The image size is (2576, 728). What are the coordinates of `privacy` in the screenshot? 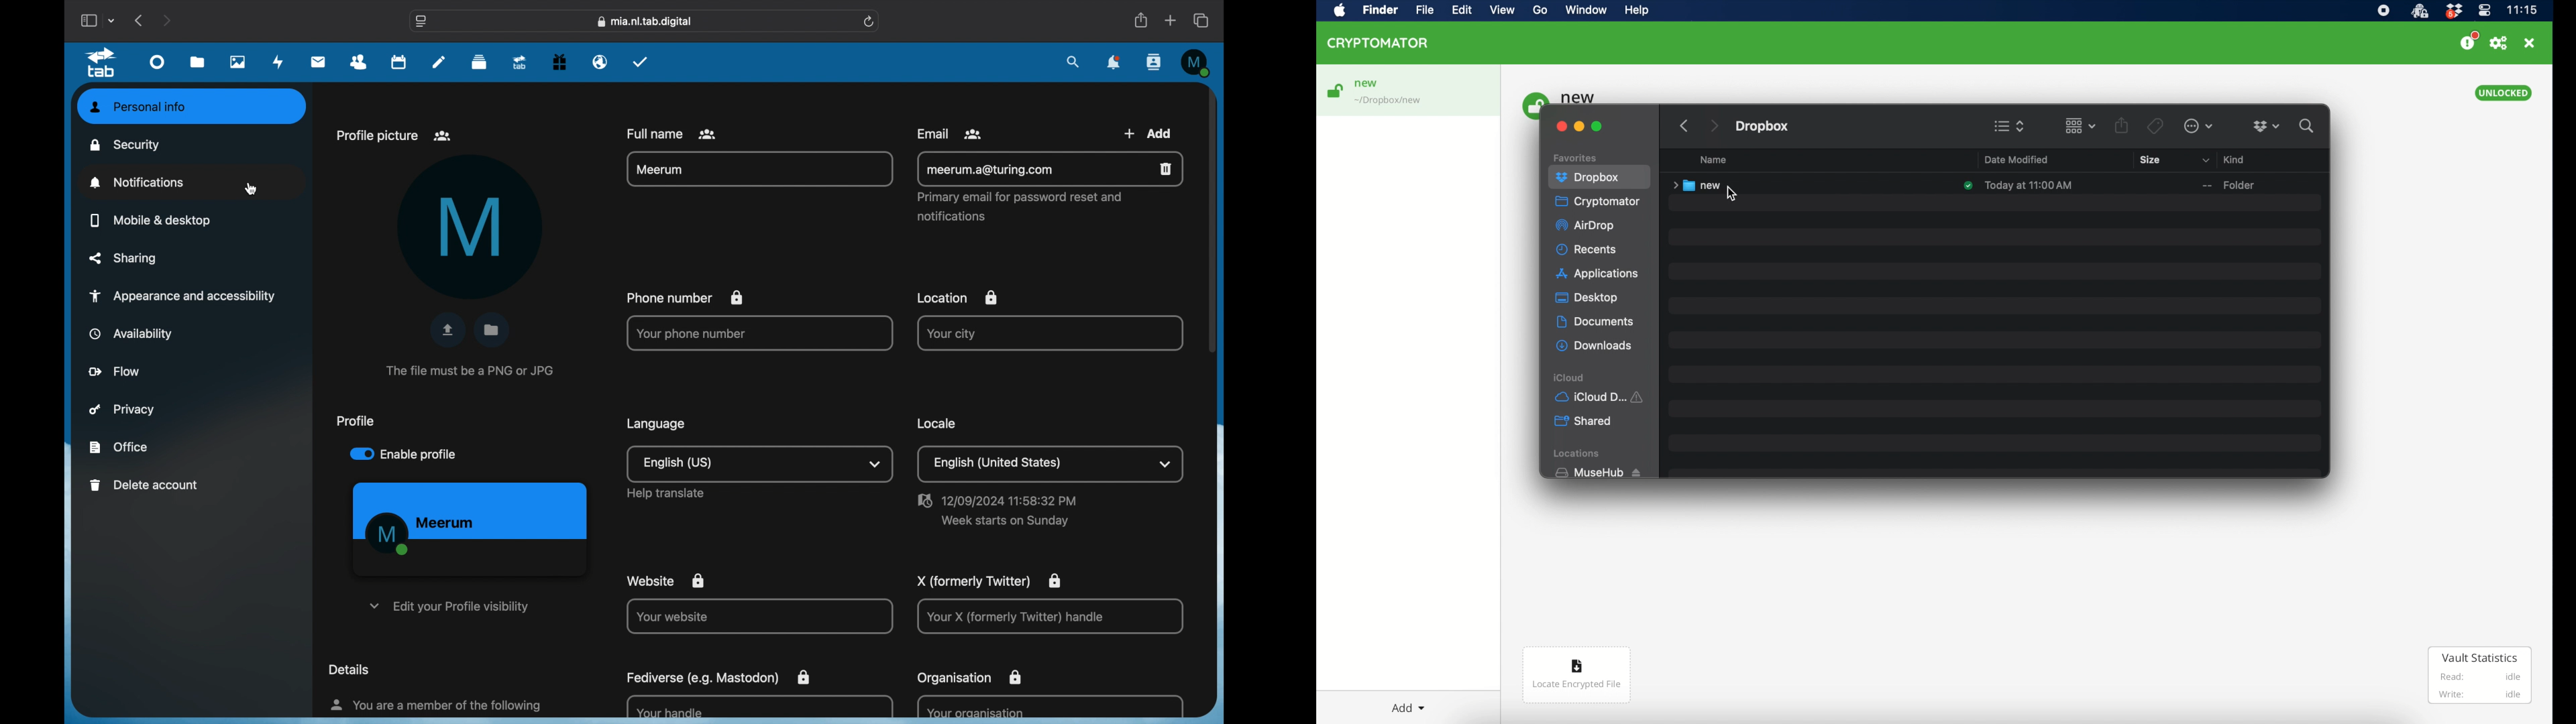 It's located at (123, 410).